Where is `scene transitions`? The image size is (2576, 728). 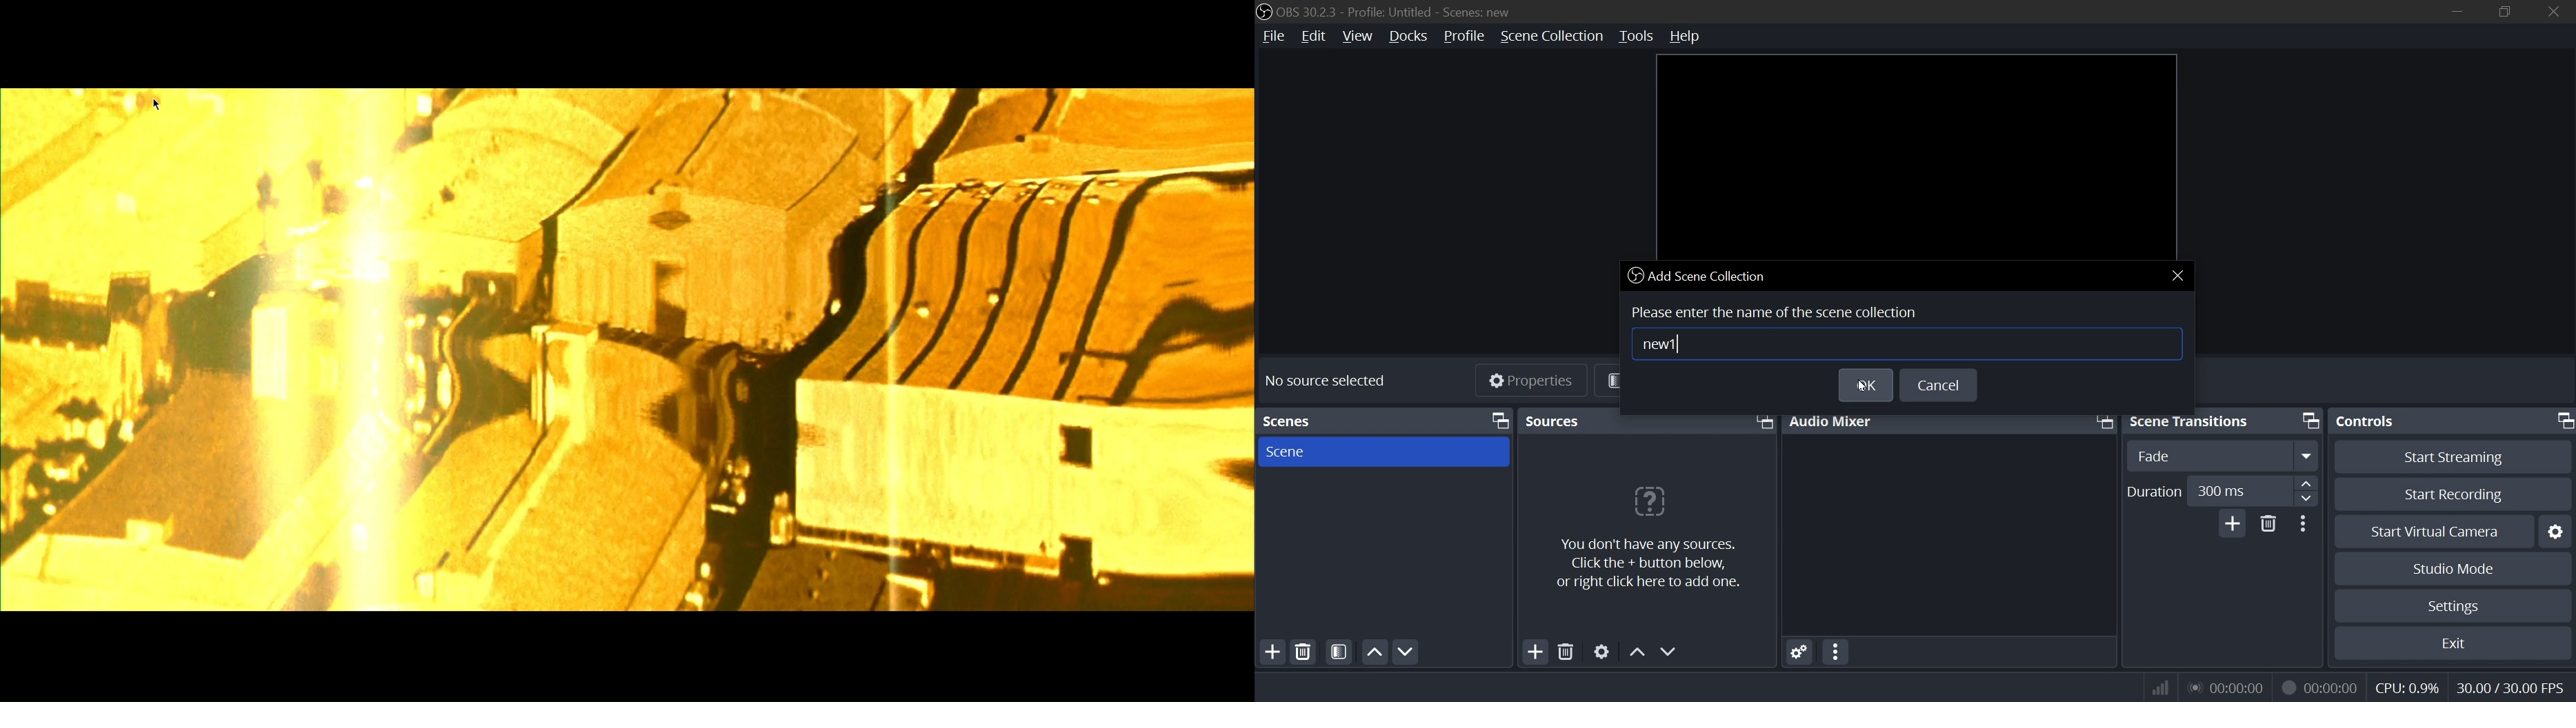
scene transitions is located at coordinates (2195, 421).